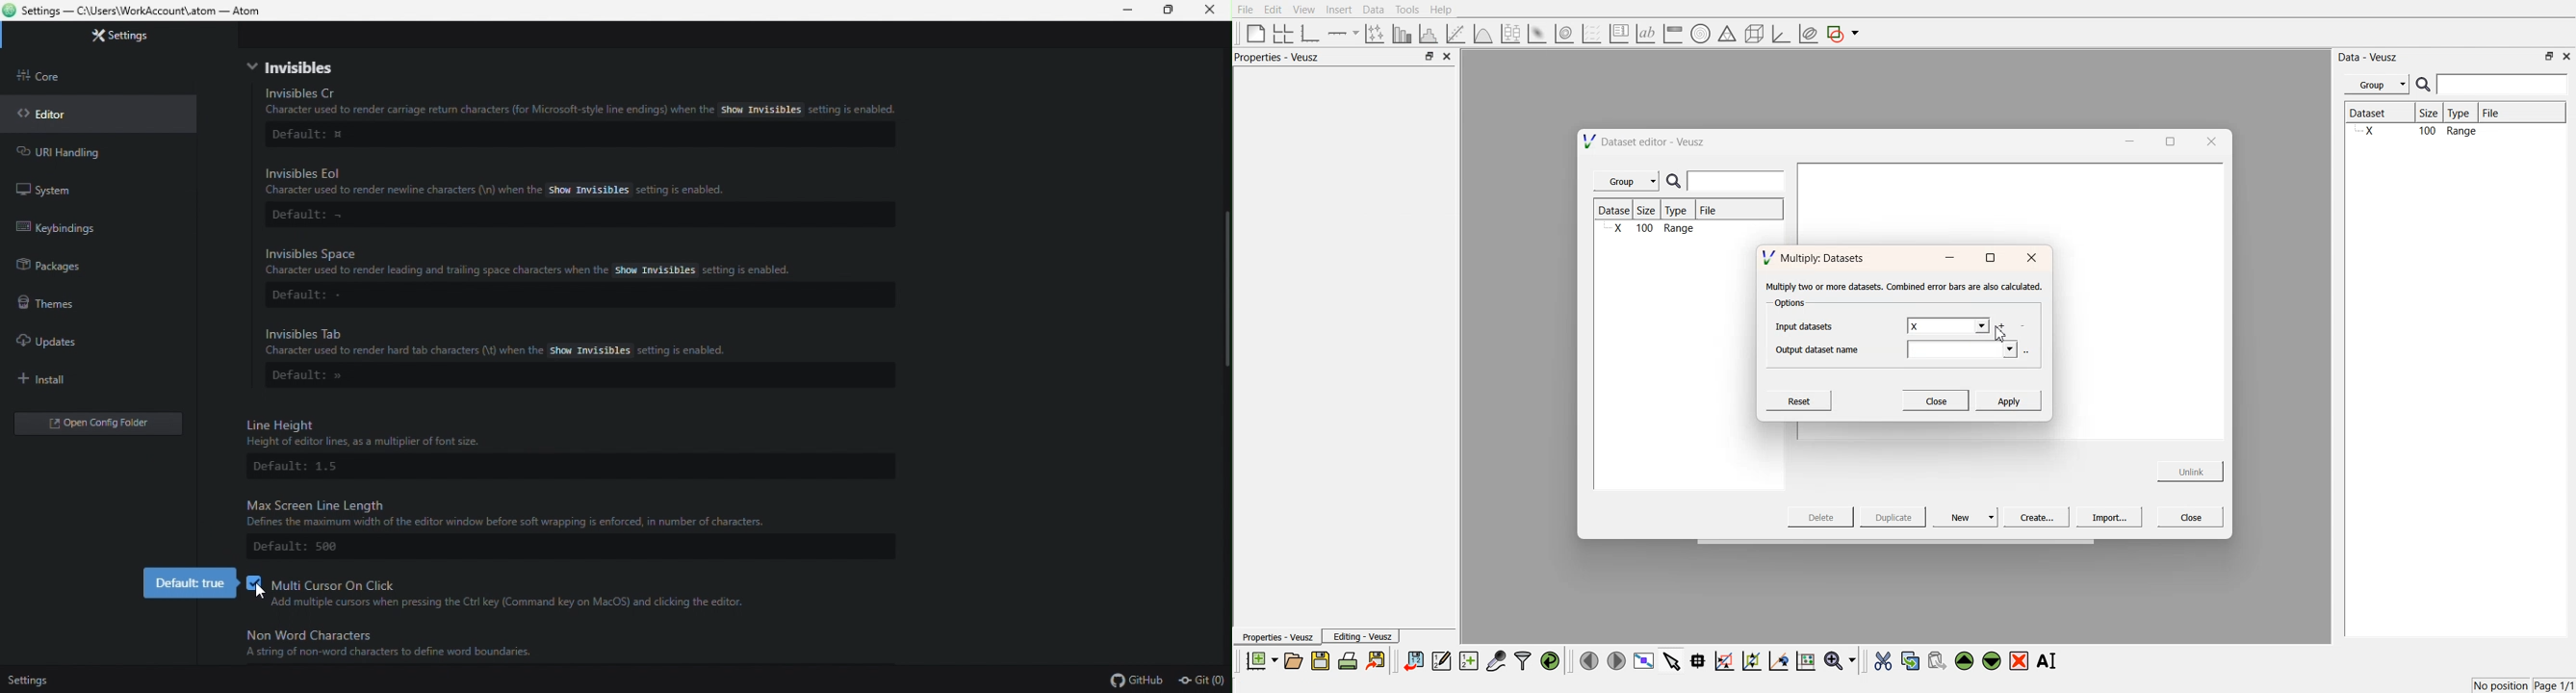 The image size is (2576, 700). Describe the element at coordinates (68, 270) in the screenshot. I see `Package` at that location.